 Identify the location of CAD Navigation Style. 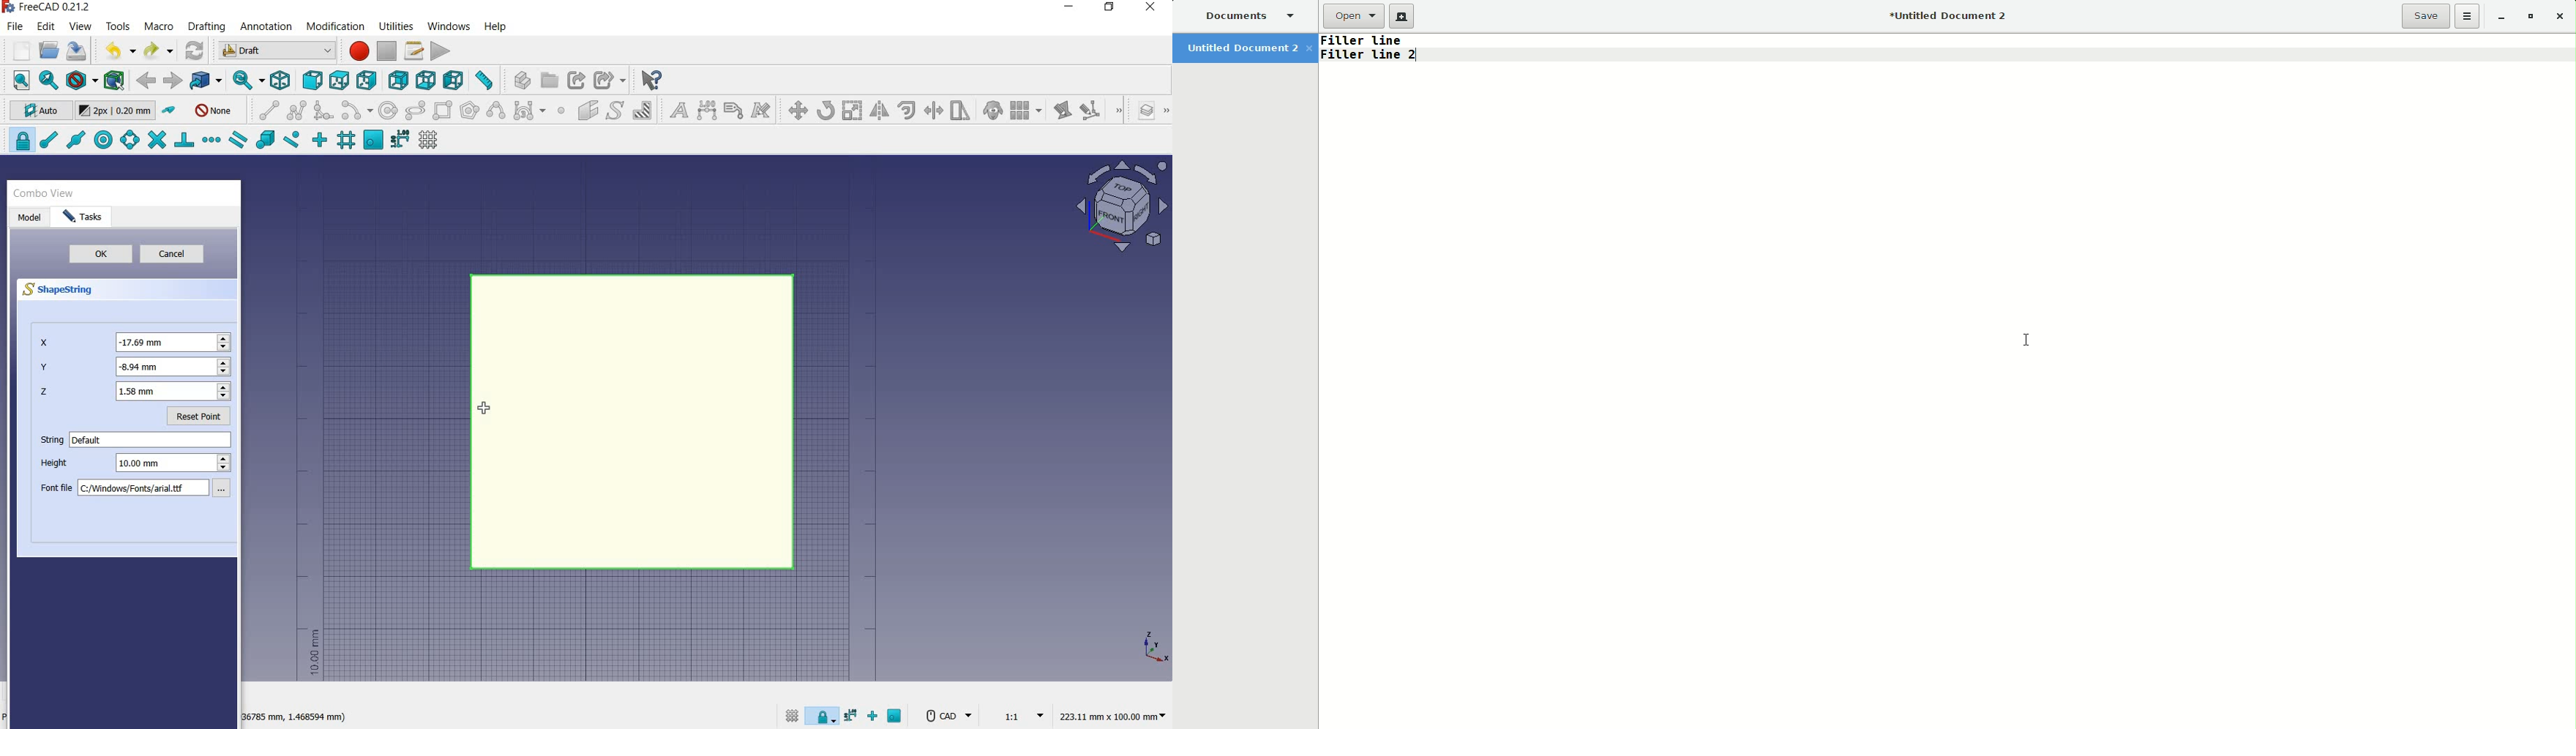
(947, 716).